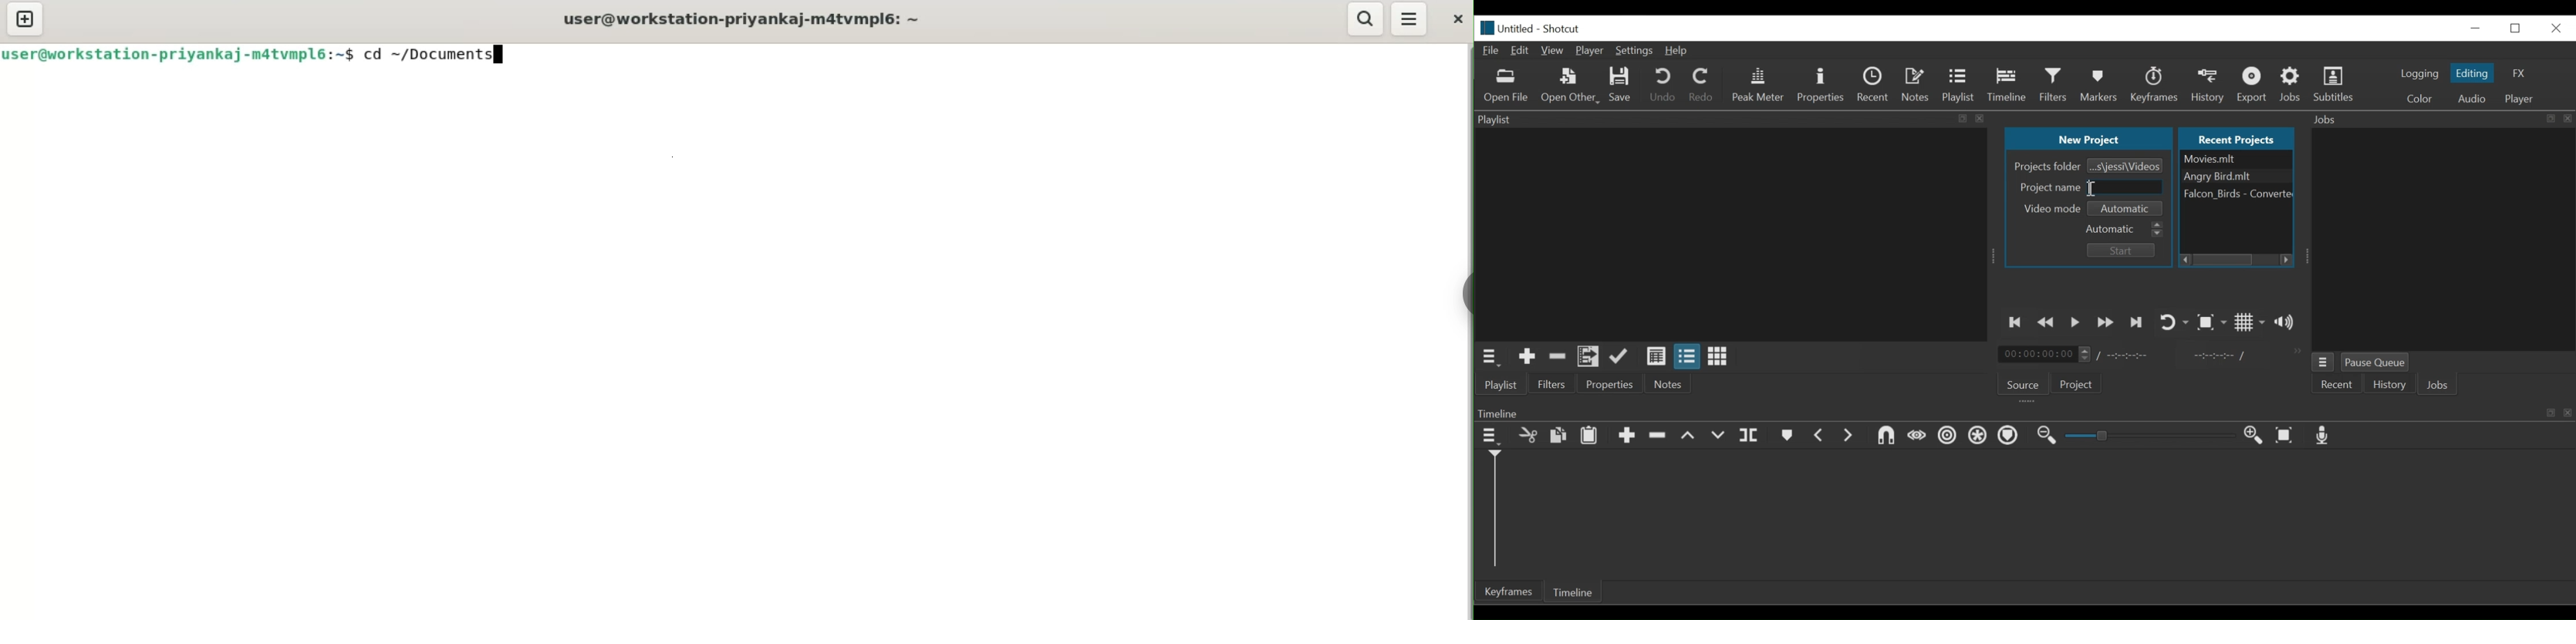 Image resolution: width=2576 pixels, height=644 pixels. Describe the element at coordinates (2046, 355) in the screenshot. I see `Current Duration` at that location.